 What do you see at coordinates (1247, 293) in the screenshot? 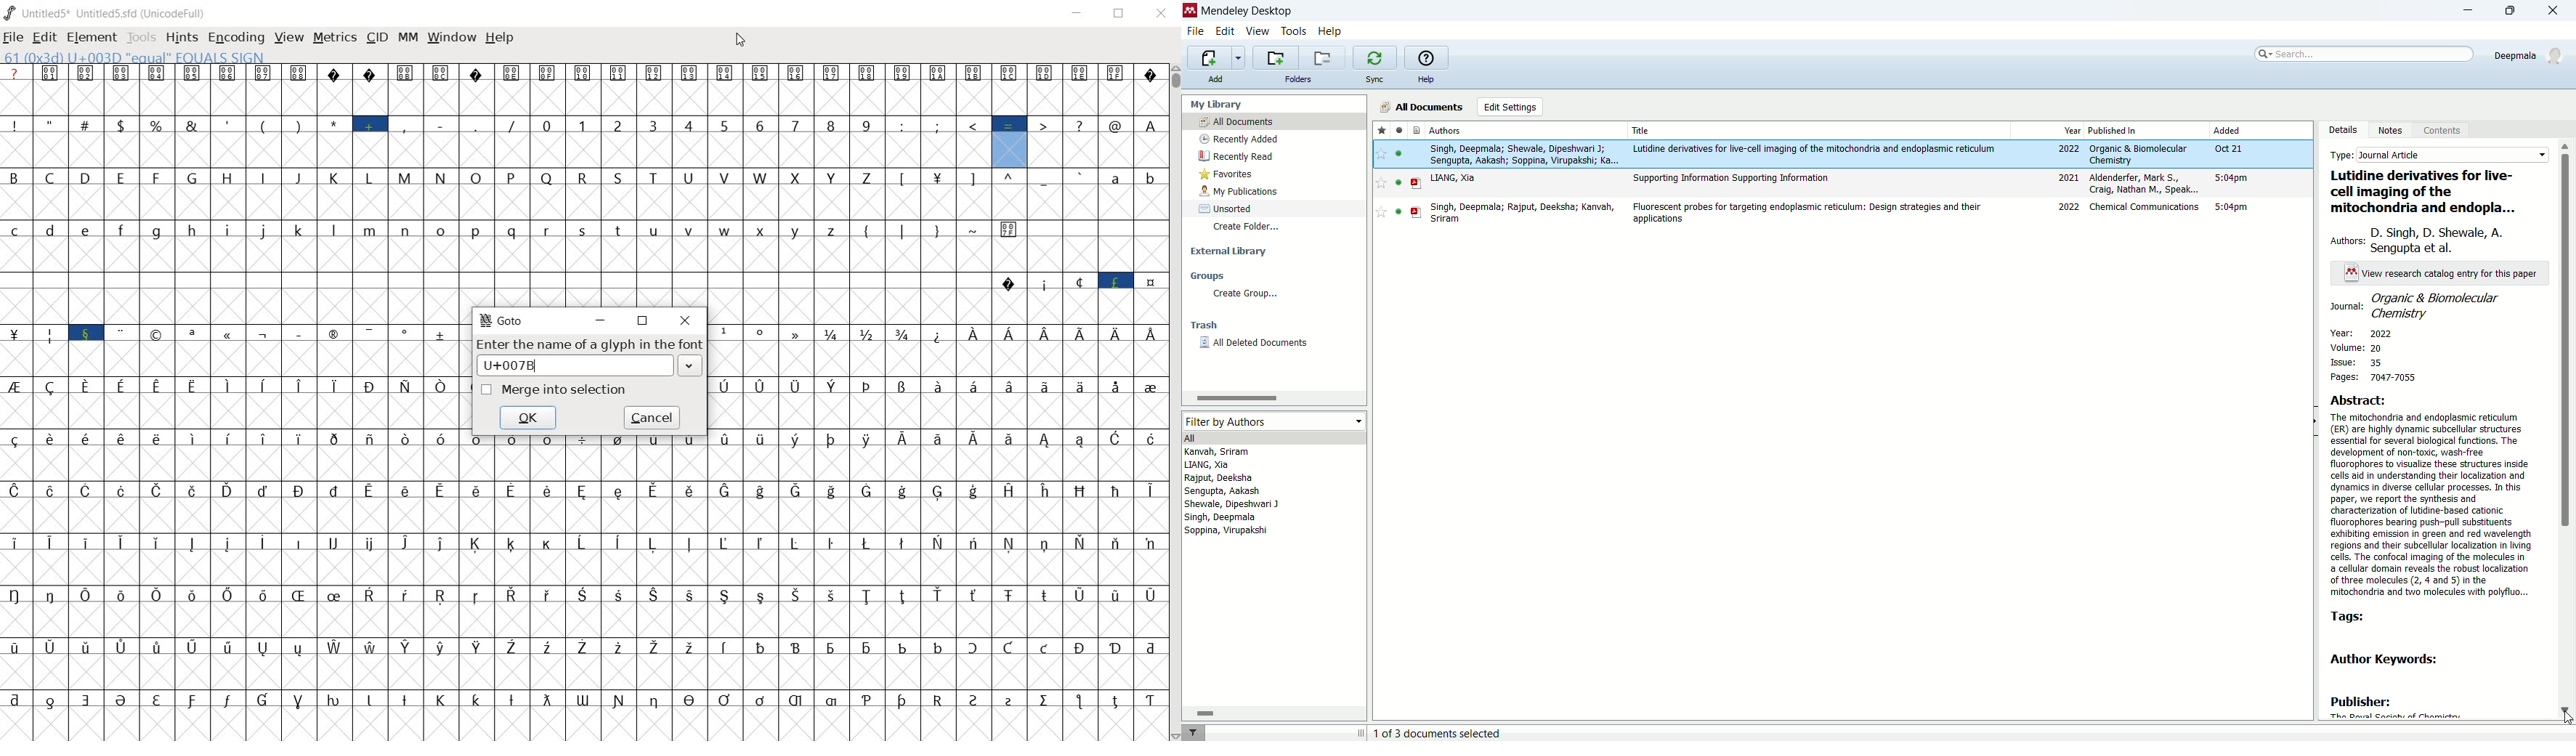
I see `create group` at bounding box center [1247, 293].